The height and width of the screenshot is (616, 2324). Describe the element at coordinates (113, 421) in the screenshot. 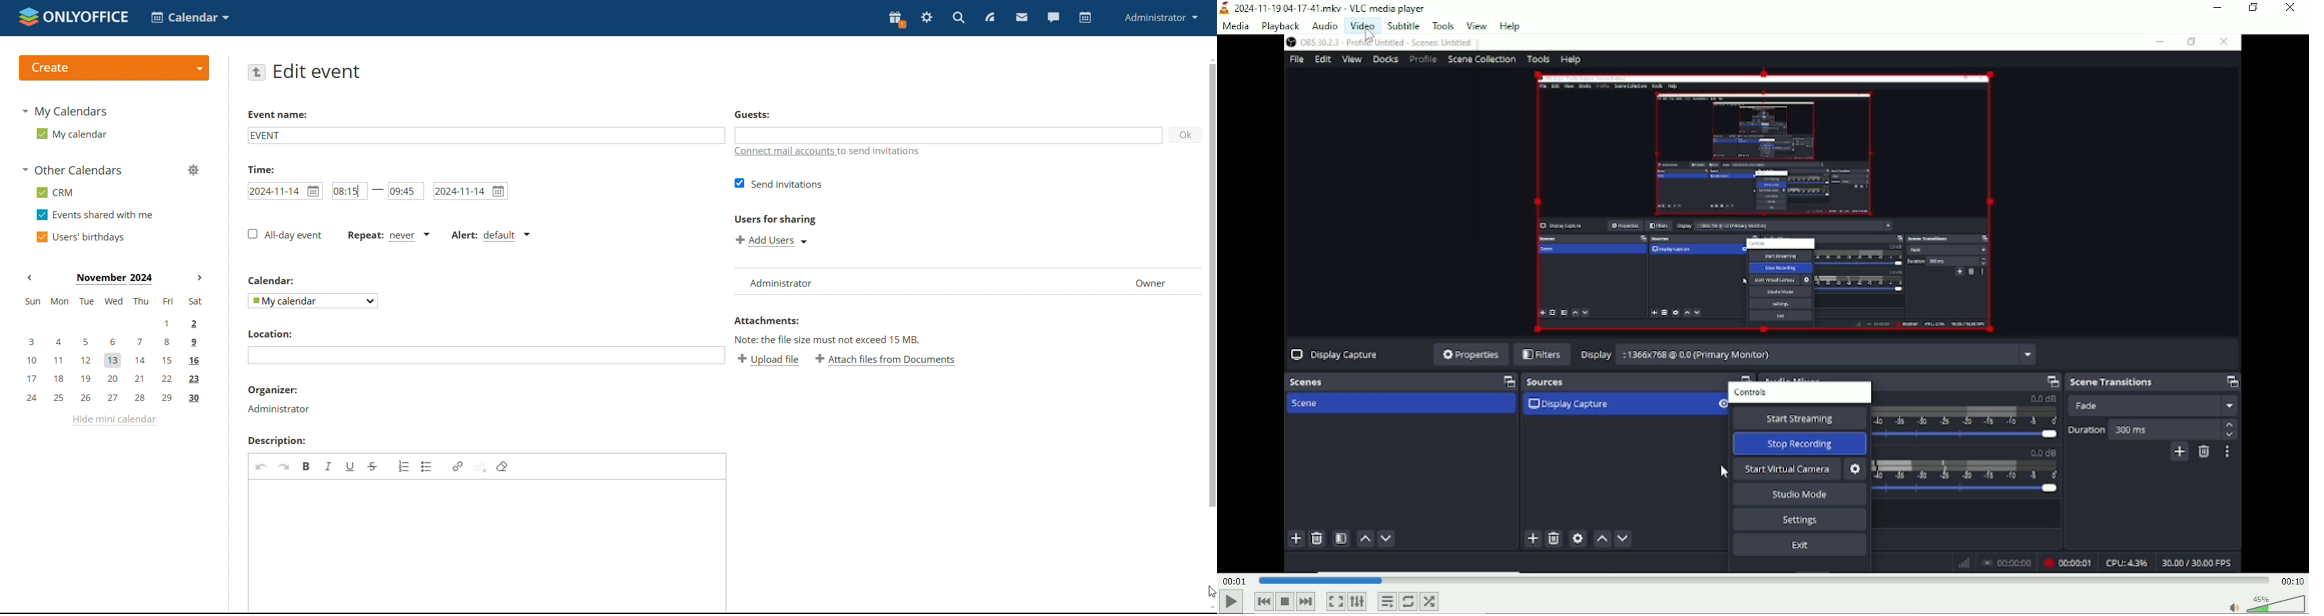

I see `hide mini calendar` at that location.